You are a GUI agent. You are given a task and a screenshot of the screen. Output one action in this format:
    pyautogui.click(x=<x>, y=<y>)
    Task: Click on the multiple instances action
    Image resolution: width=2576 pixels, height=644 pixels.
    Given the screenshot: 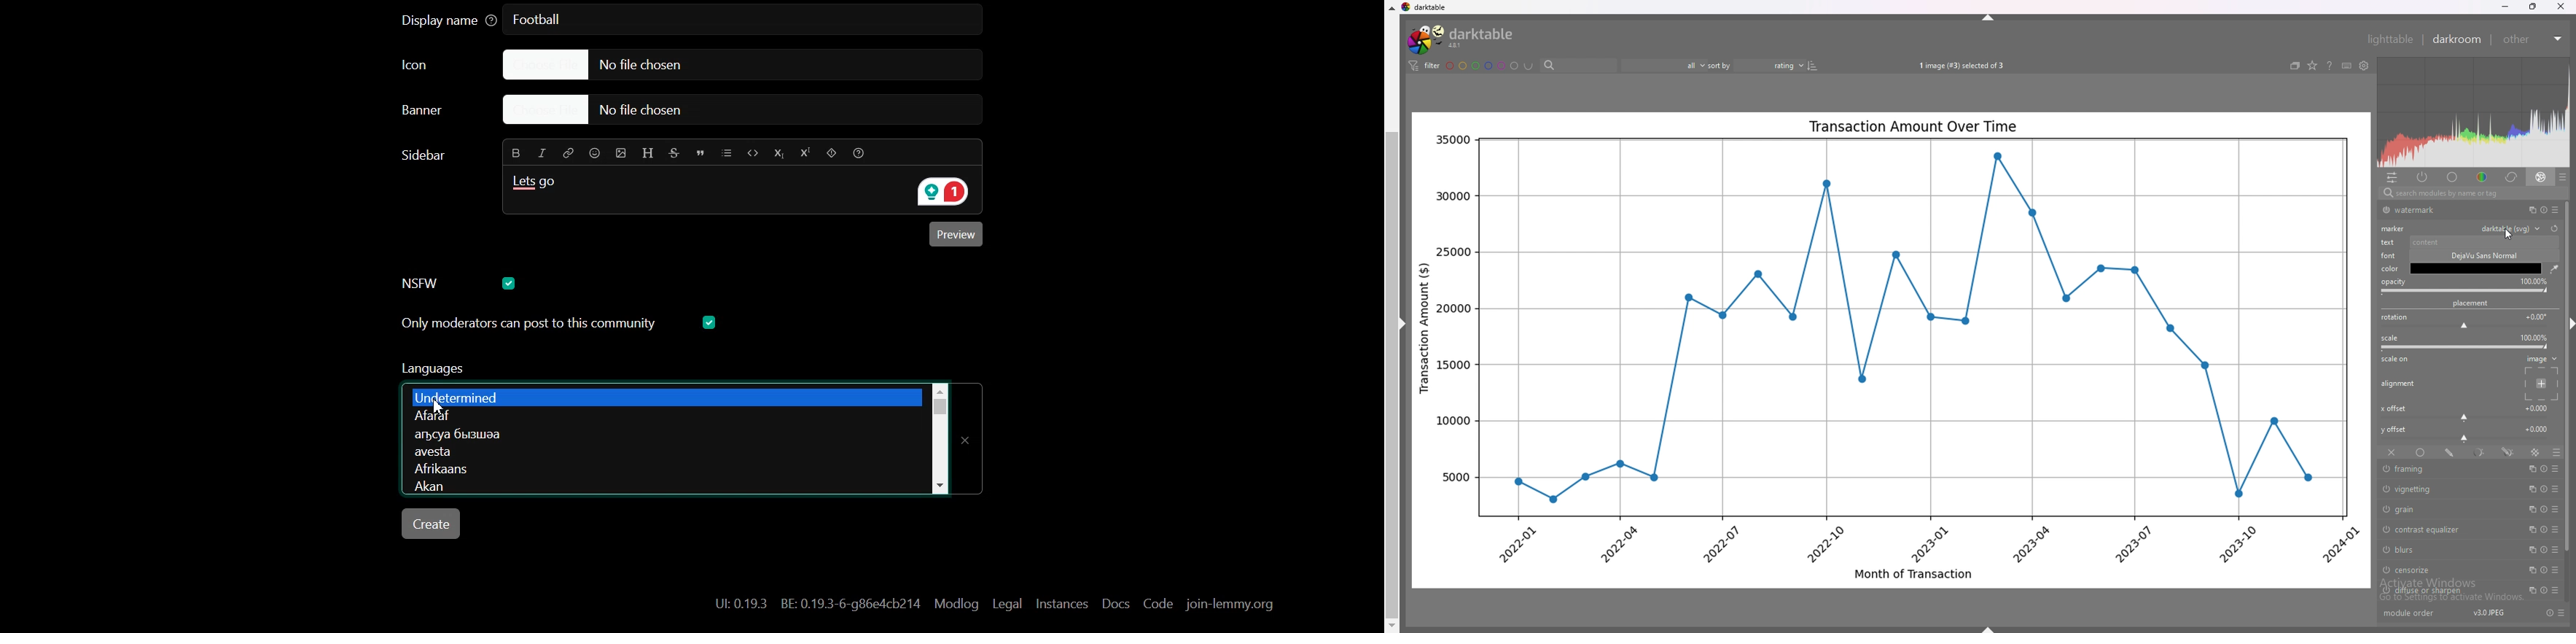 What is the action you would take?
    pyautogui.click(x=2533, y=510)
    